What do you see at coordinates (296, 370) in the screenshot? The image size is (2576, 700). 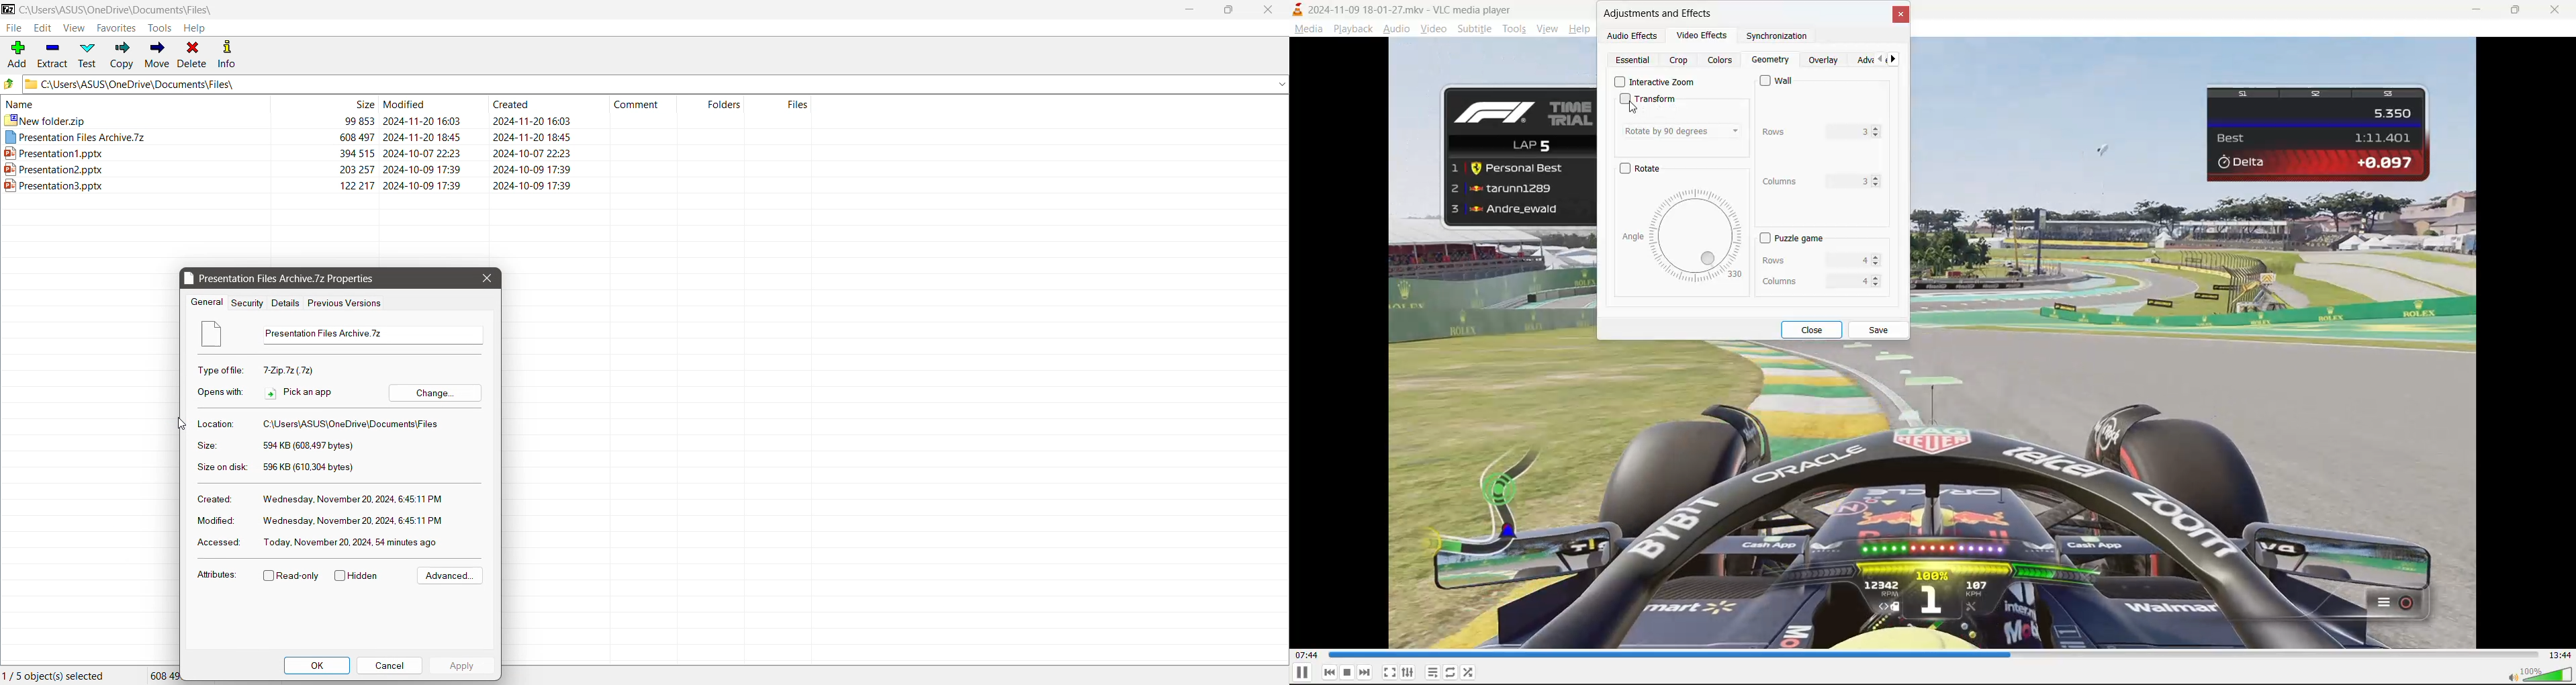 I see `Archive File type` at bounding box center [296, 370].